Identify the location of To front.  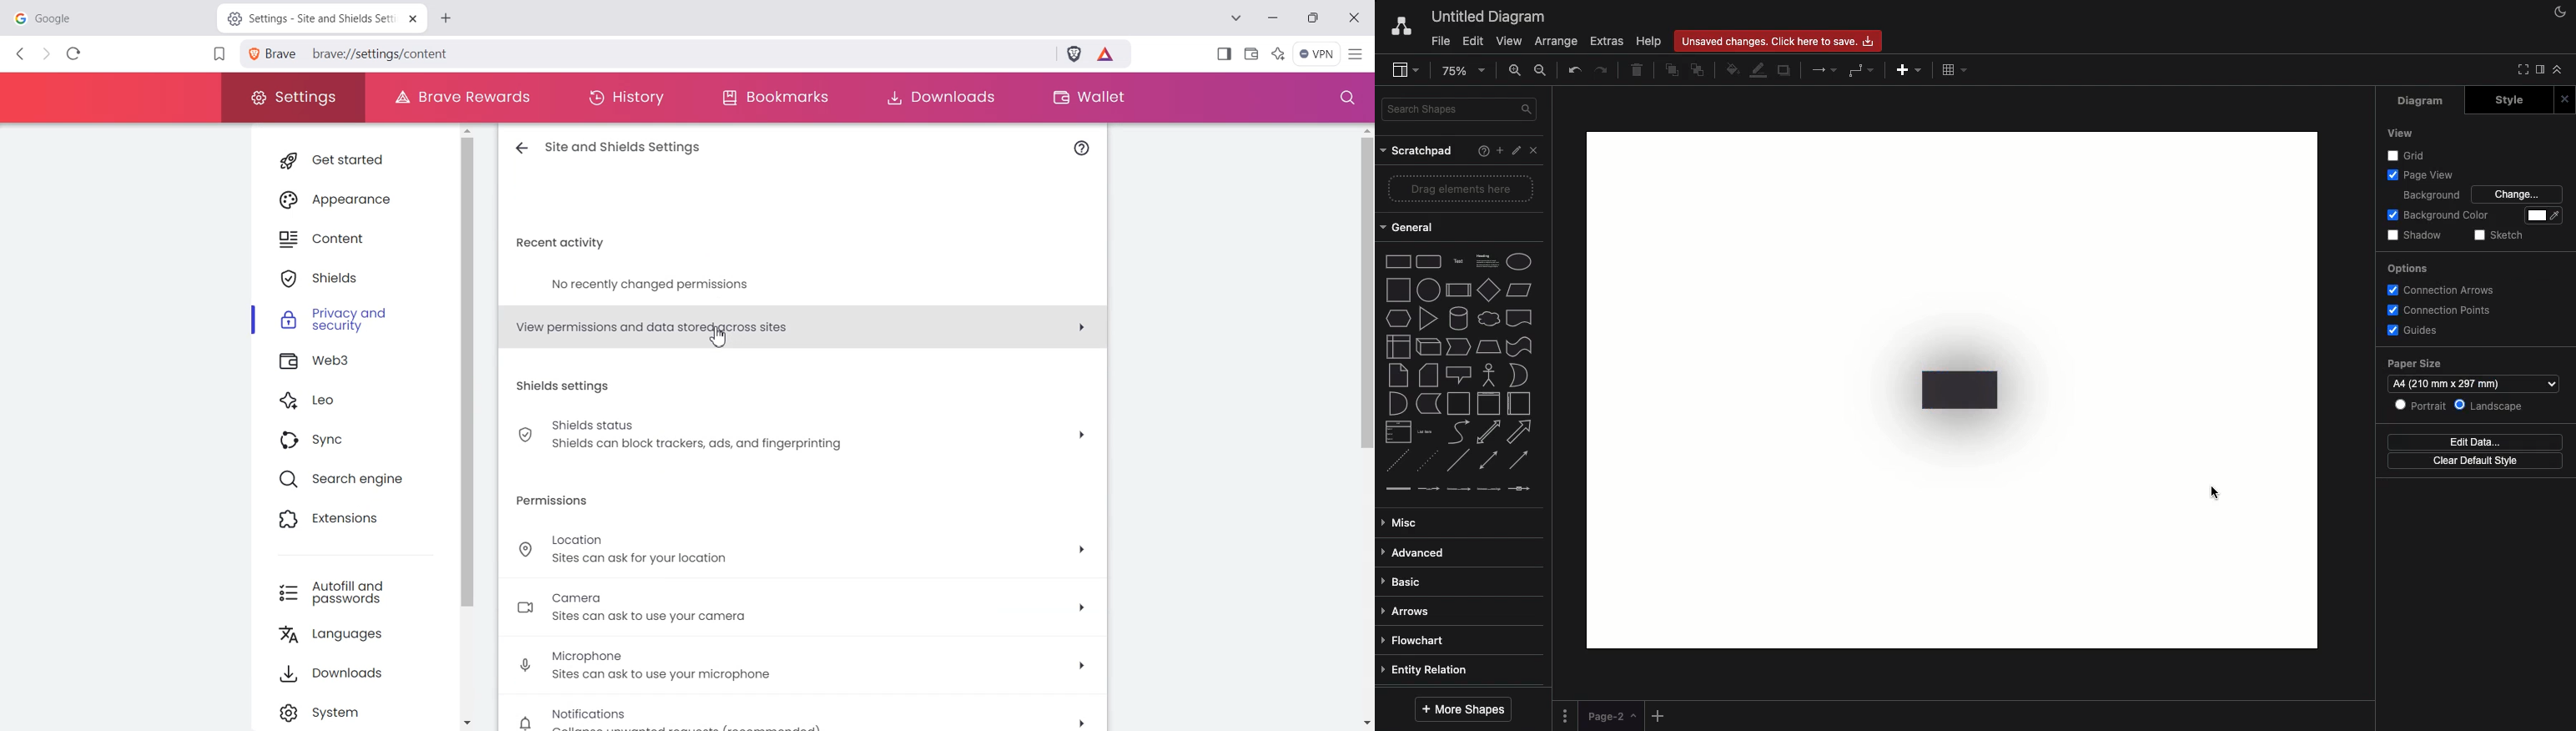
(1672, 69).